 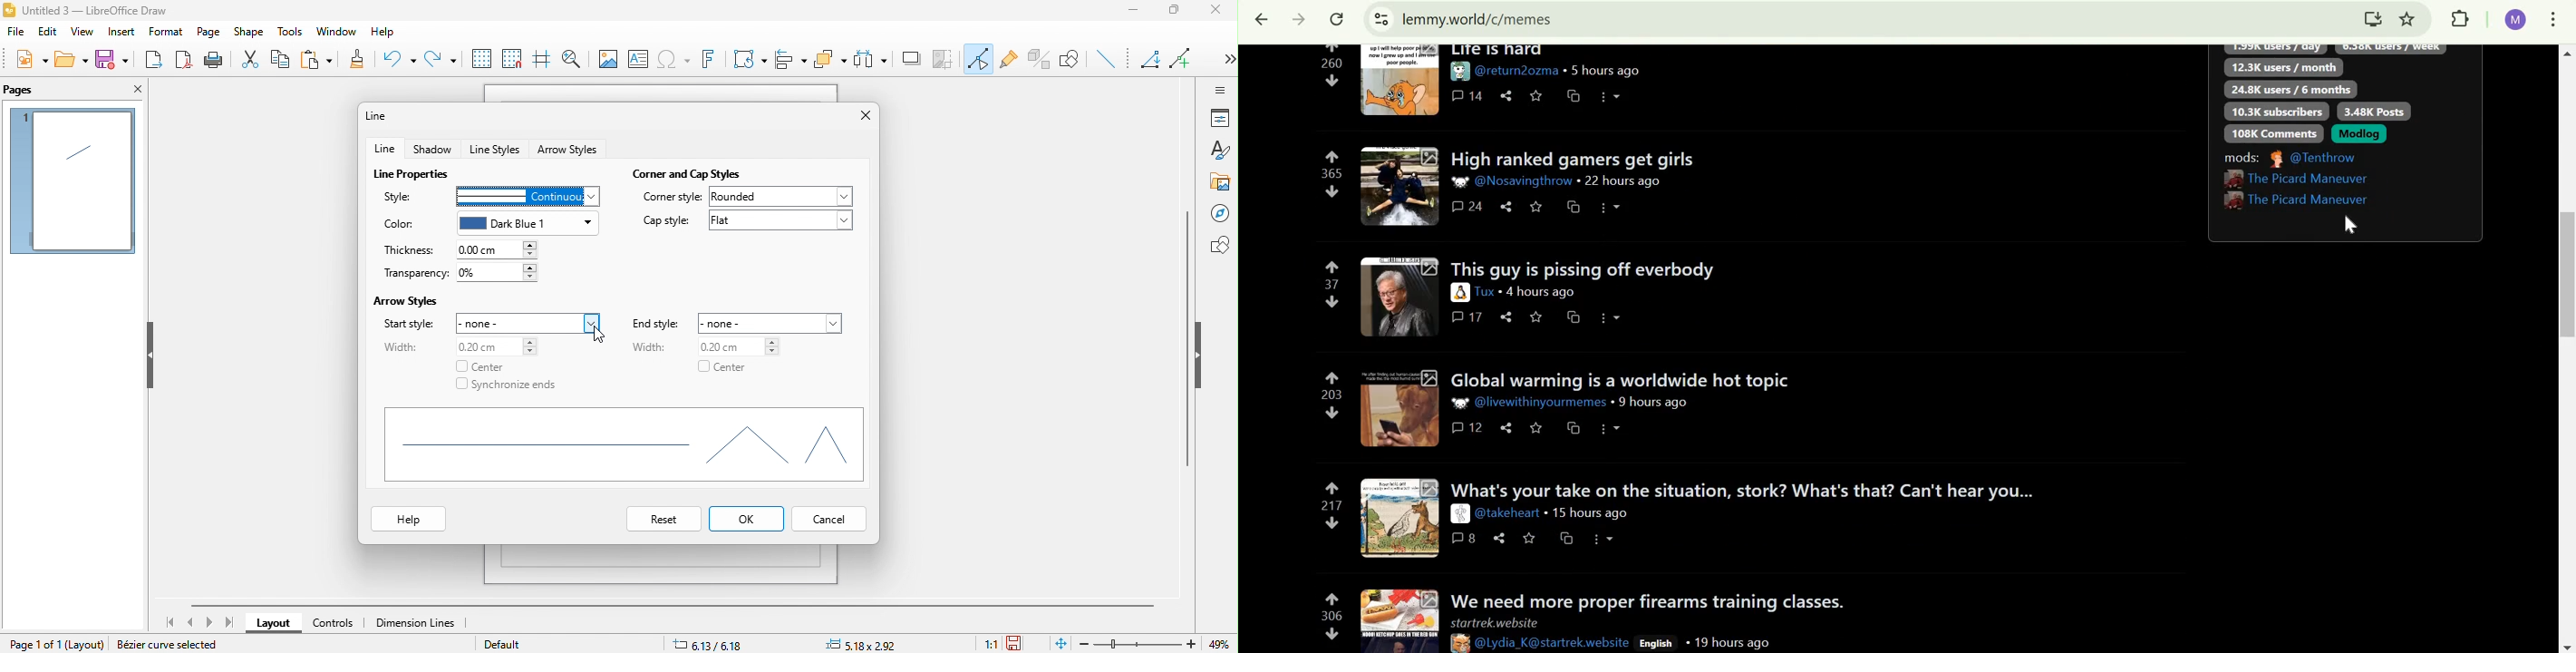 What do you see at coordinates (2292, 89) in the screenshot?
I see `24.8K users/6 months` at bounding box center [2292, 89].